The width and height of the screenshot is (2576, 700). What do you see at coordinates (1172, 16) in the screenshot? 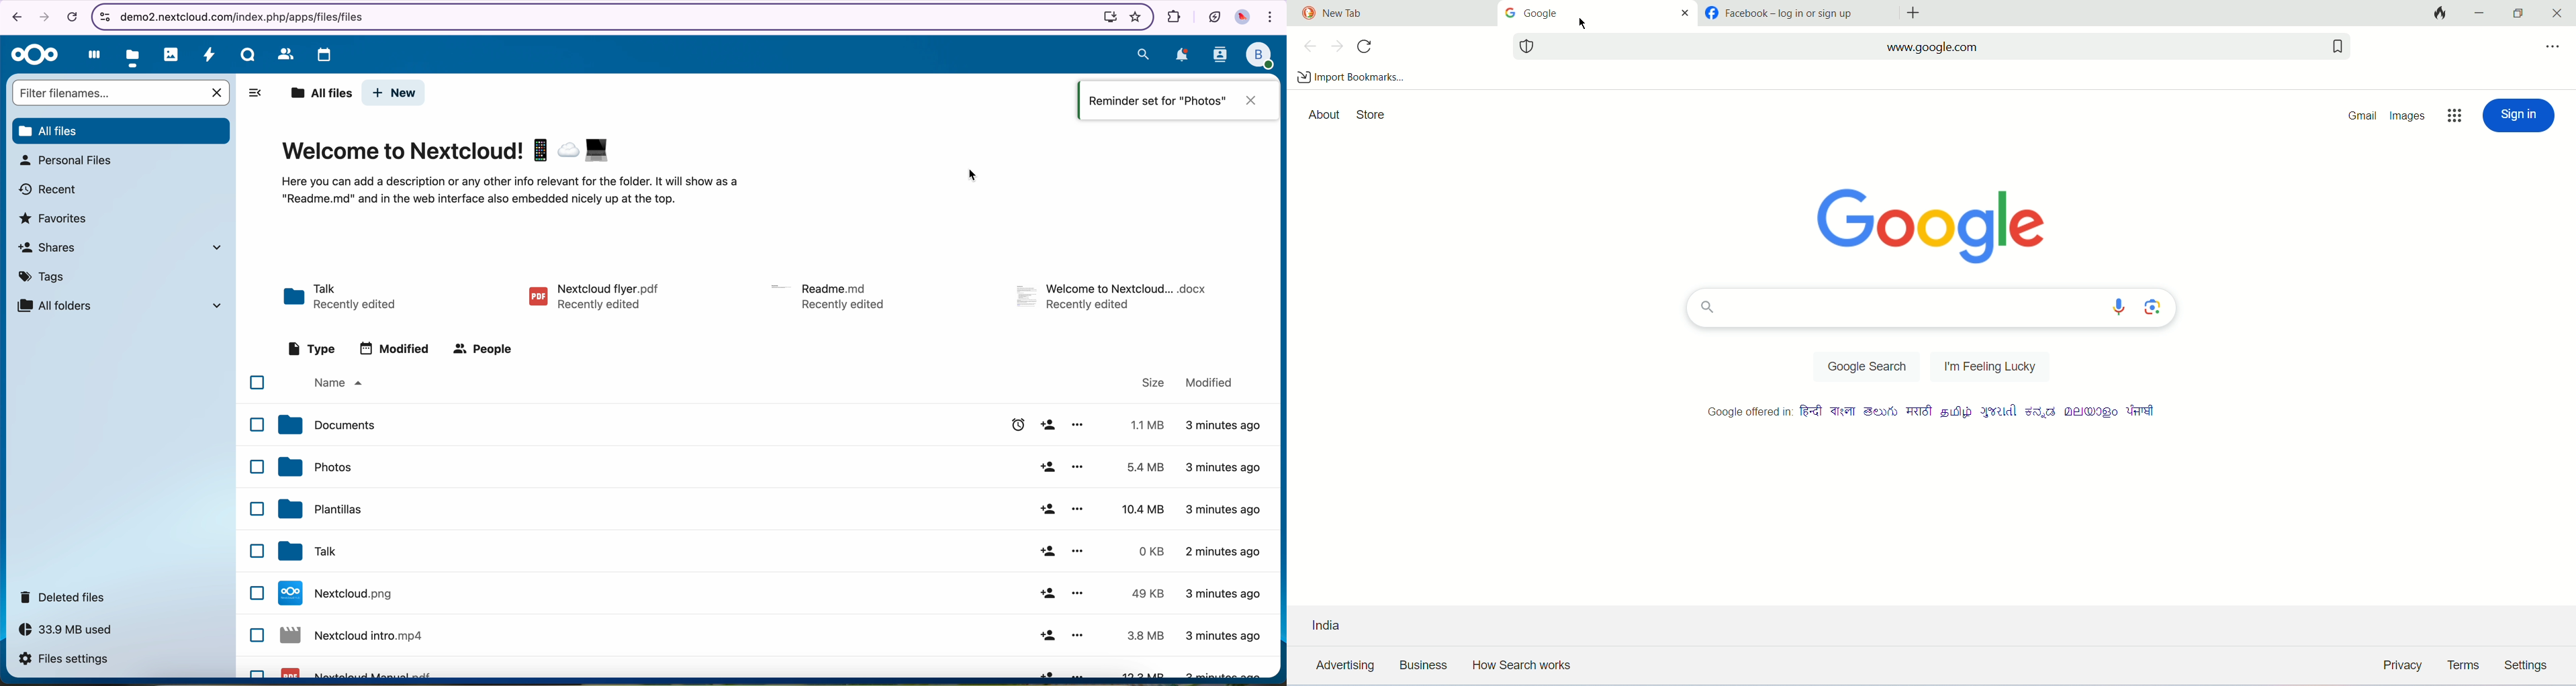
I see `extensions` at bounding box center [1172, 16].